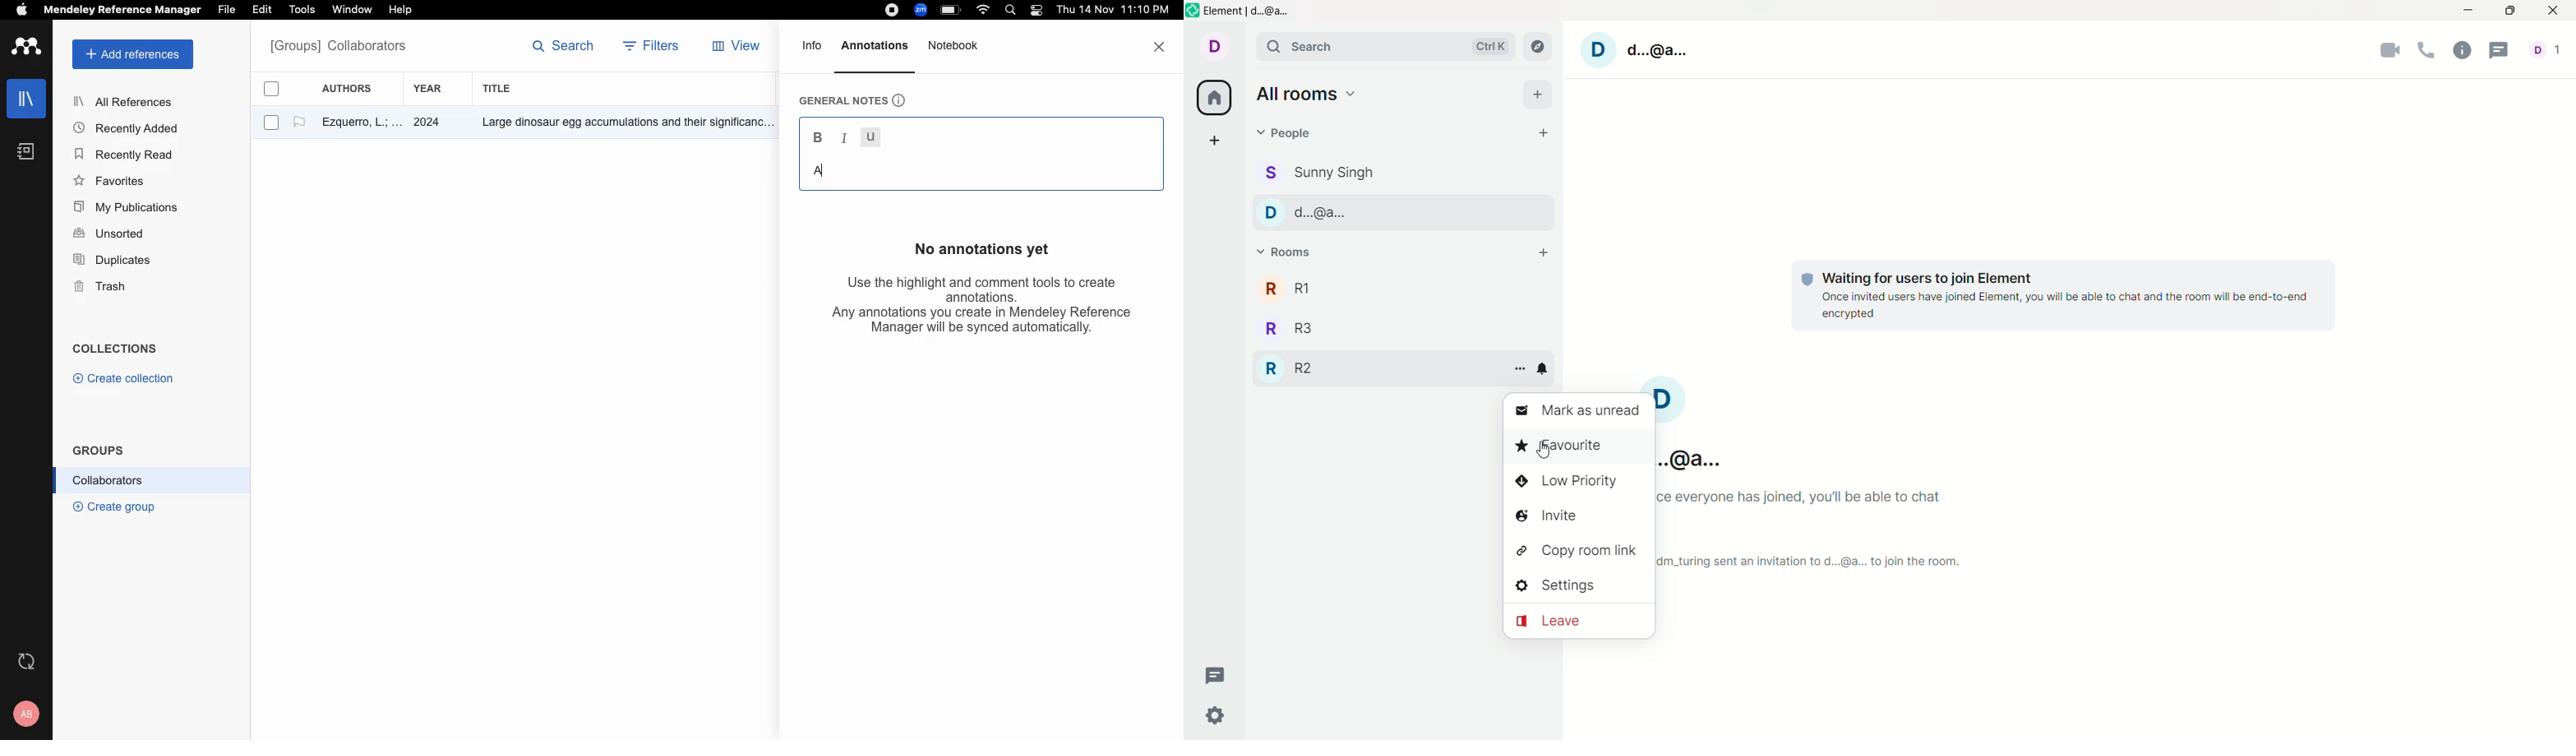 This screenshot has width=2576, height=756. I want to click on Notifications, so click(1543, 369).